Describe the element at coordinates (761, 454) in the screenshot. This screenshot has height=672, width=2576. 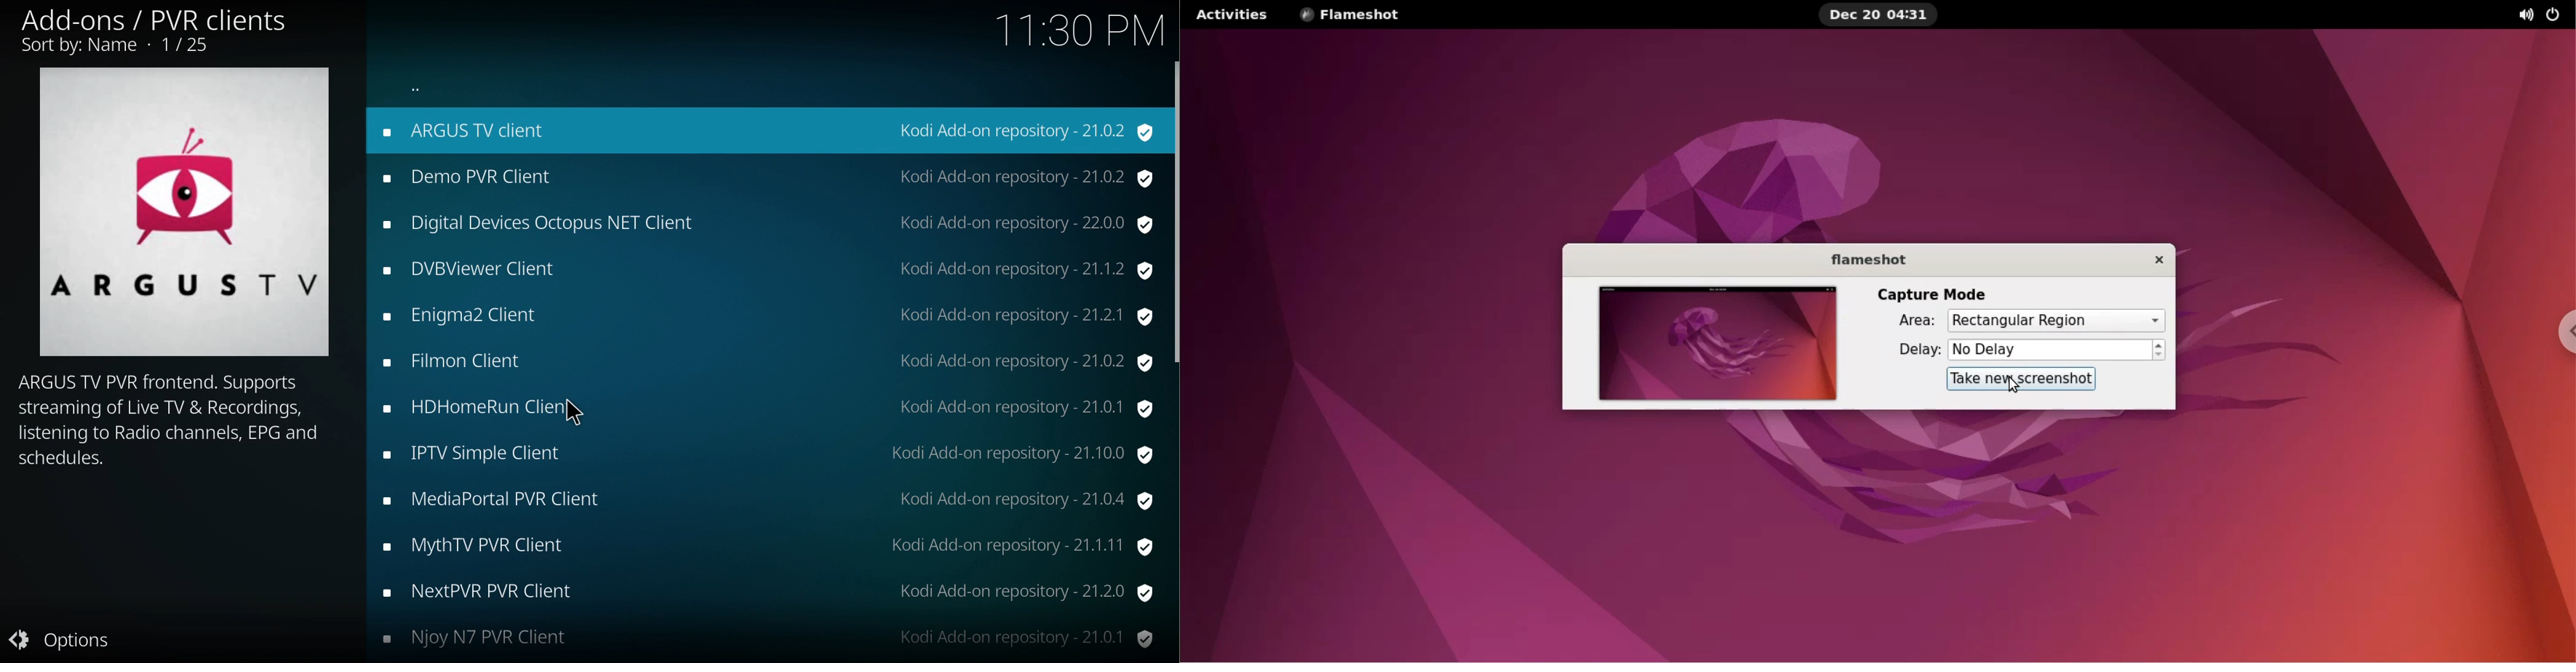
I see `IPTV Simple Client Kodi Add-on repository - 21.10.0` at that location.